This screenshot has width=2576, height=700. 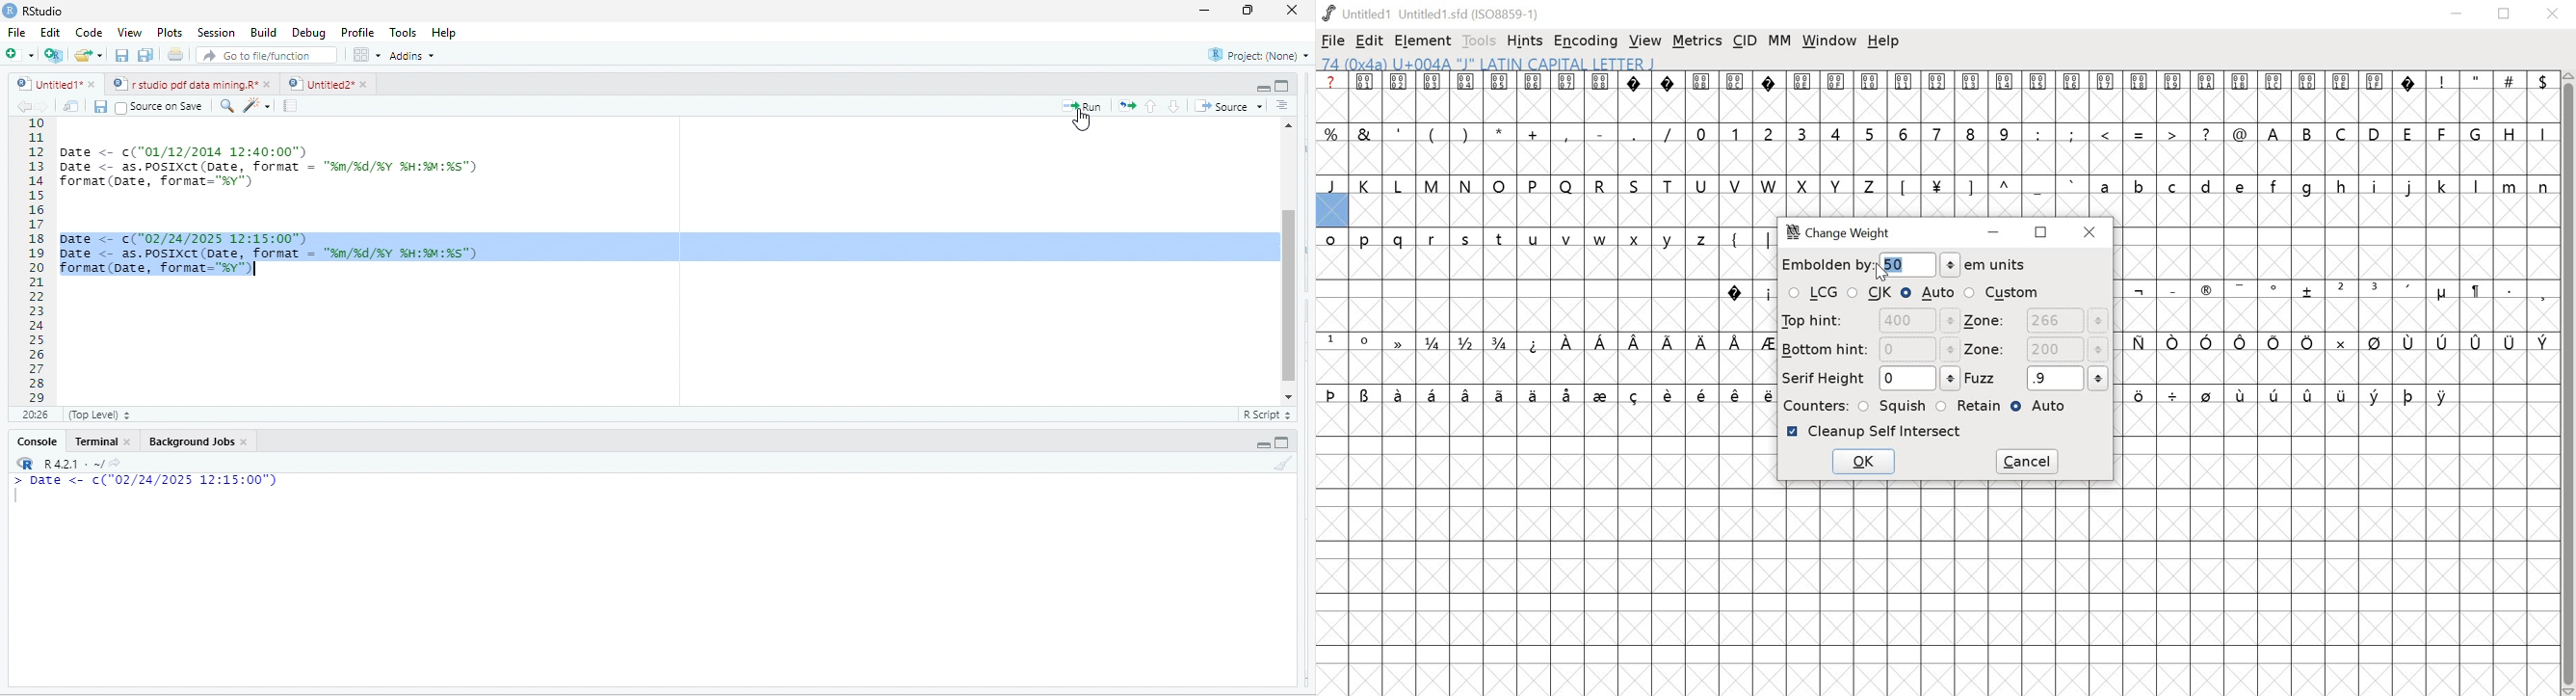 What do you see at coordinates (1396, 341) in the screenshot?
I see `symbol` at bounding box center [1396, 341].